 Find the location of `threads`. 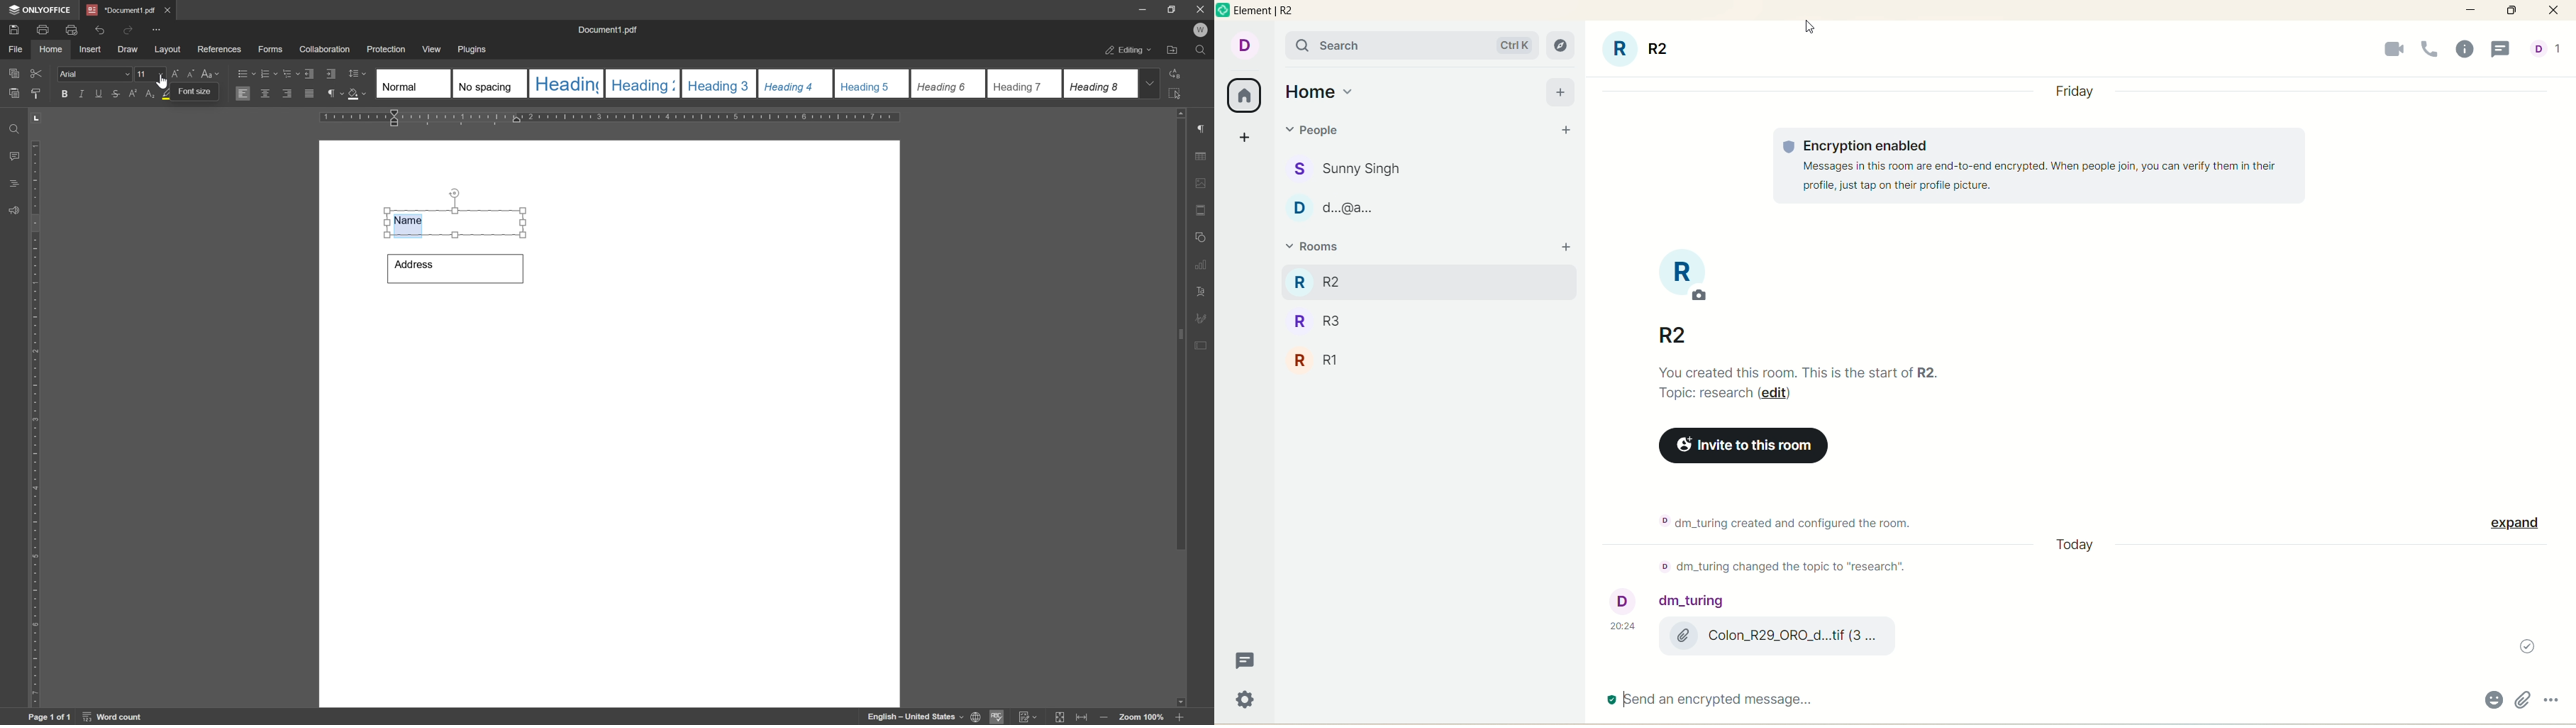

threads is located at coordinates (2503, 50).